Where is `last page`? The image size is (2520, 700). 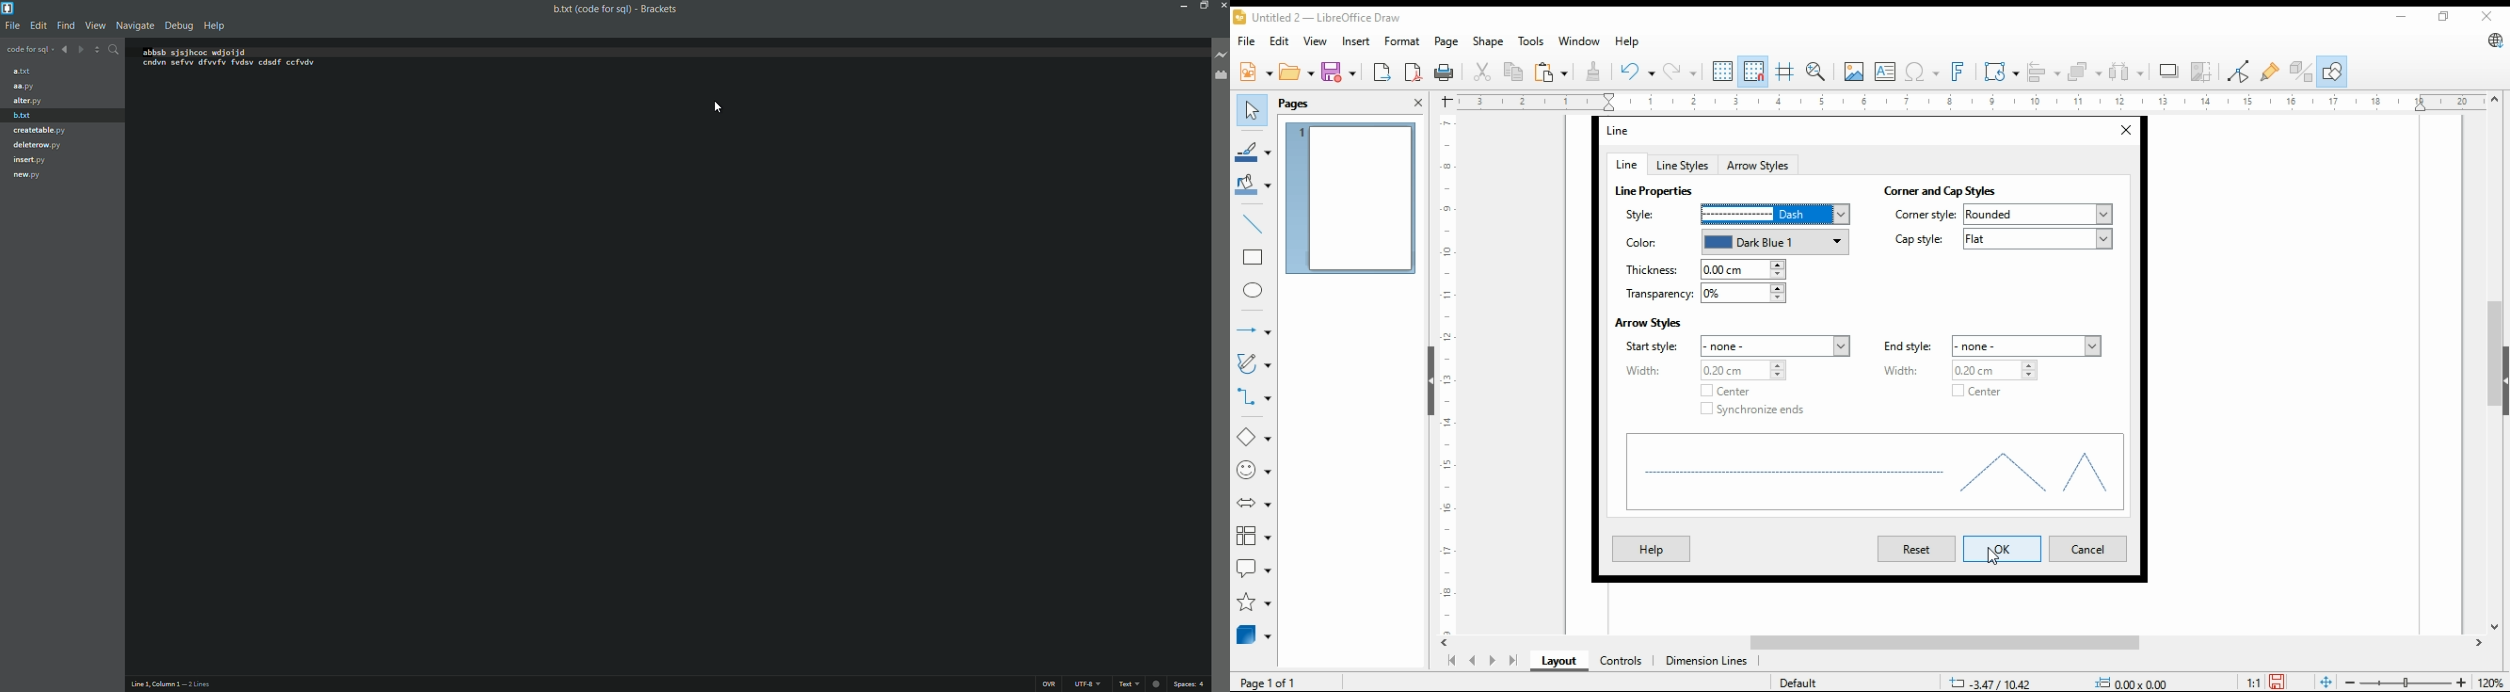
last page is located at coordinates (1512, 662).